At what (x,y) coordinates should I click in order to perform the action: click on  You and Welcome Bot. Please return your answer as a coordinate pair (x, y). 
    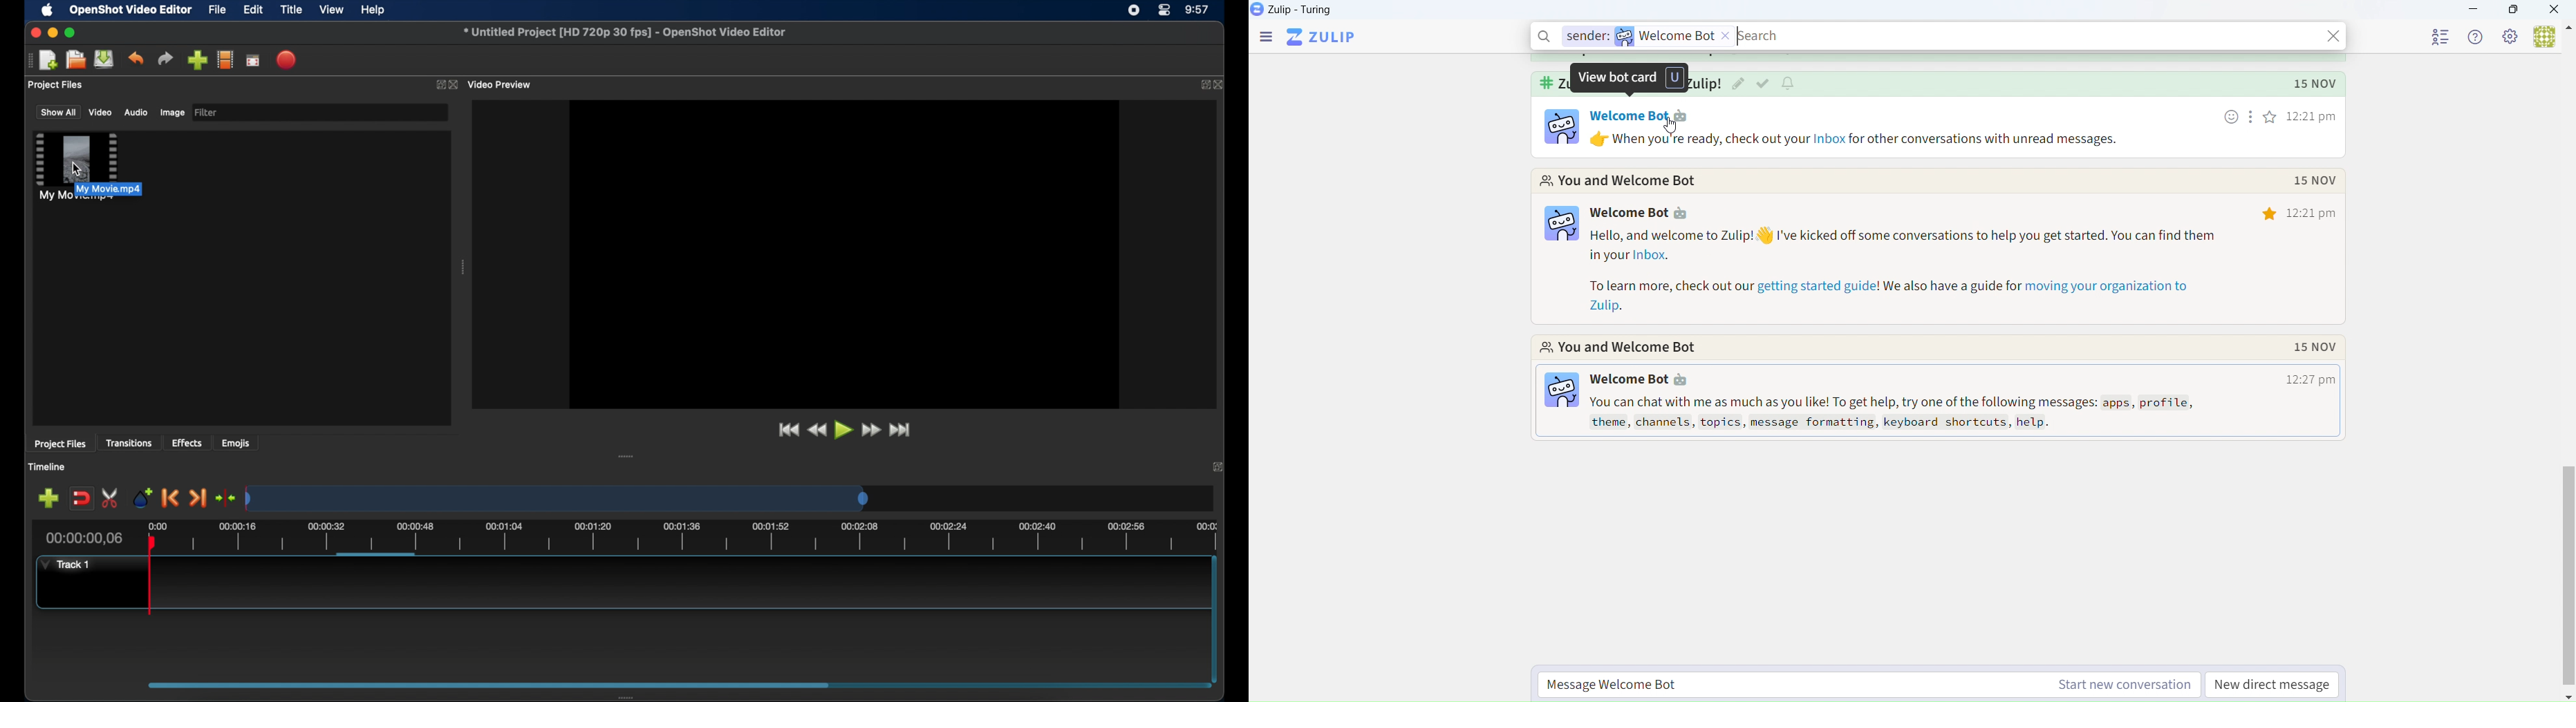
    Looking at the image, I should click on (1620, 180).